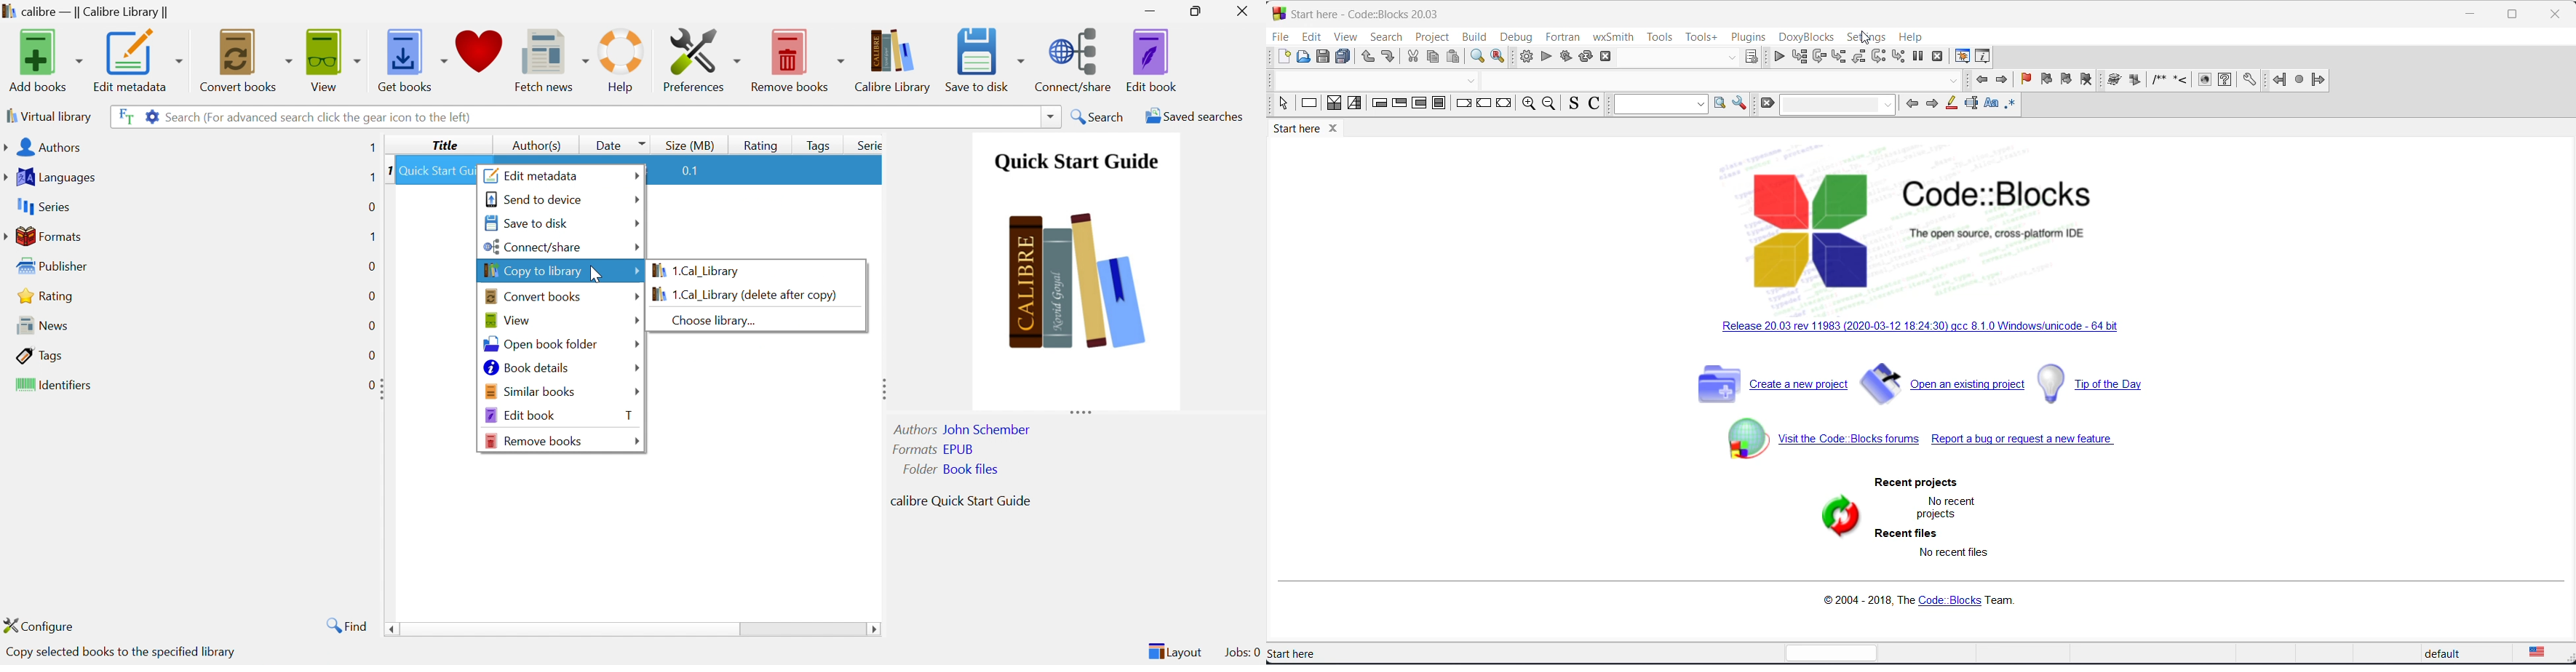 This screenshot has width=2576, height=672. What do you see at coordinates (1866, 37) in the screenshot?
I see `cursor` at bounding box center [1866, 37].